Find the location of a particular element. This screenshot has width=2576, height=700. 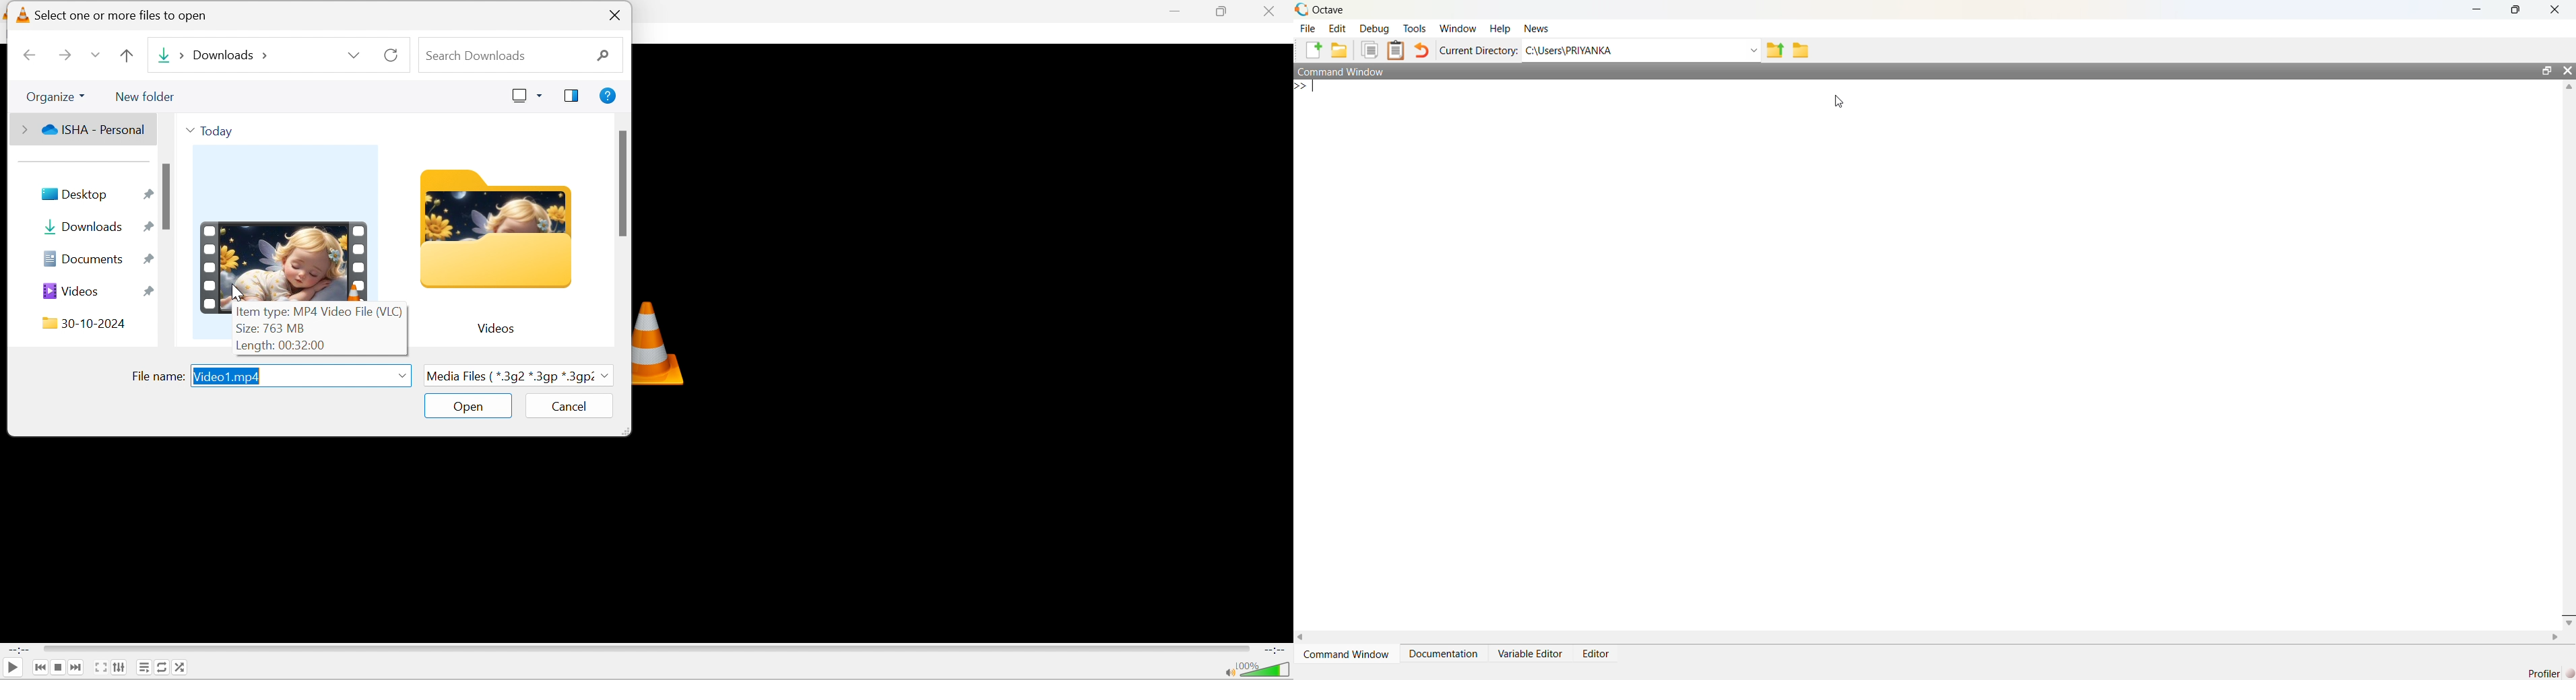

Drop down is located at coordinates (354, 55).